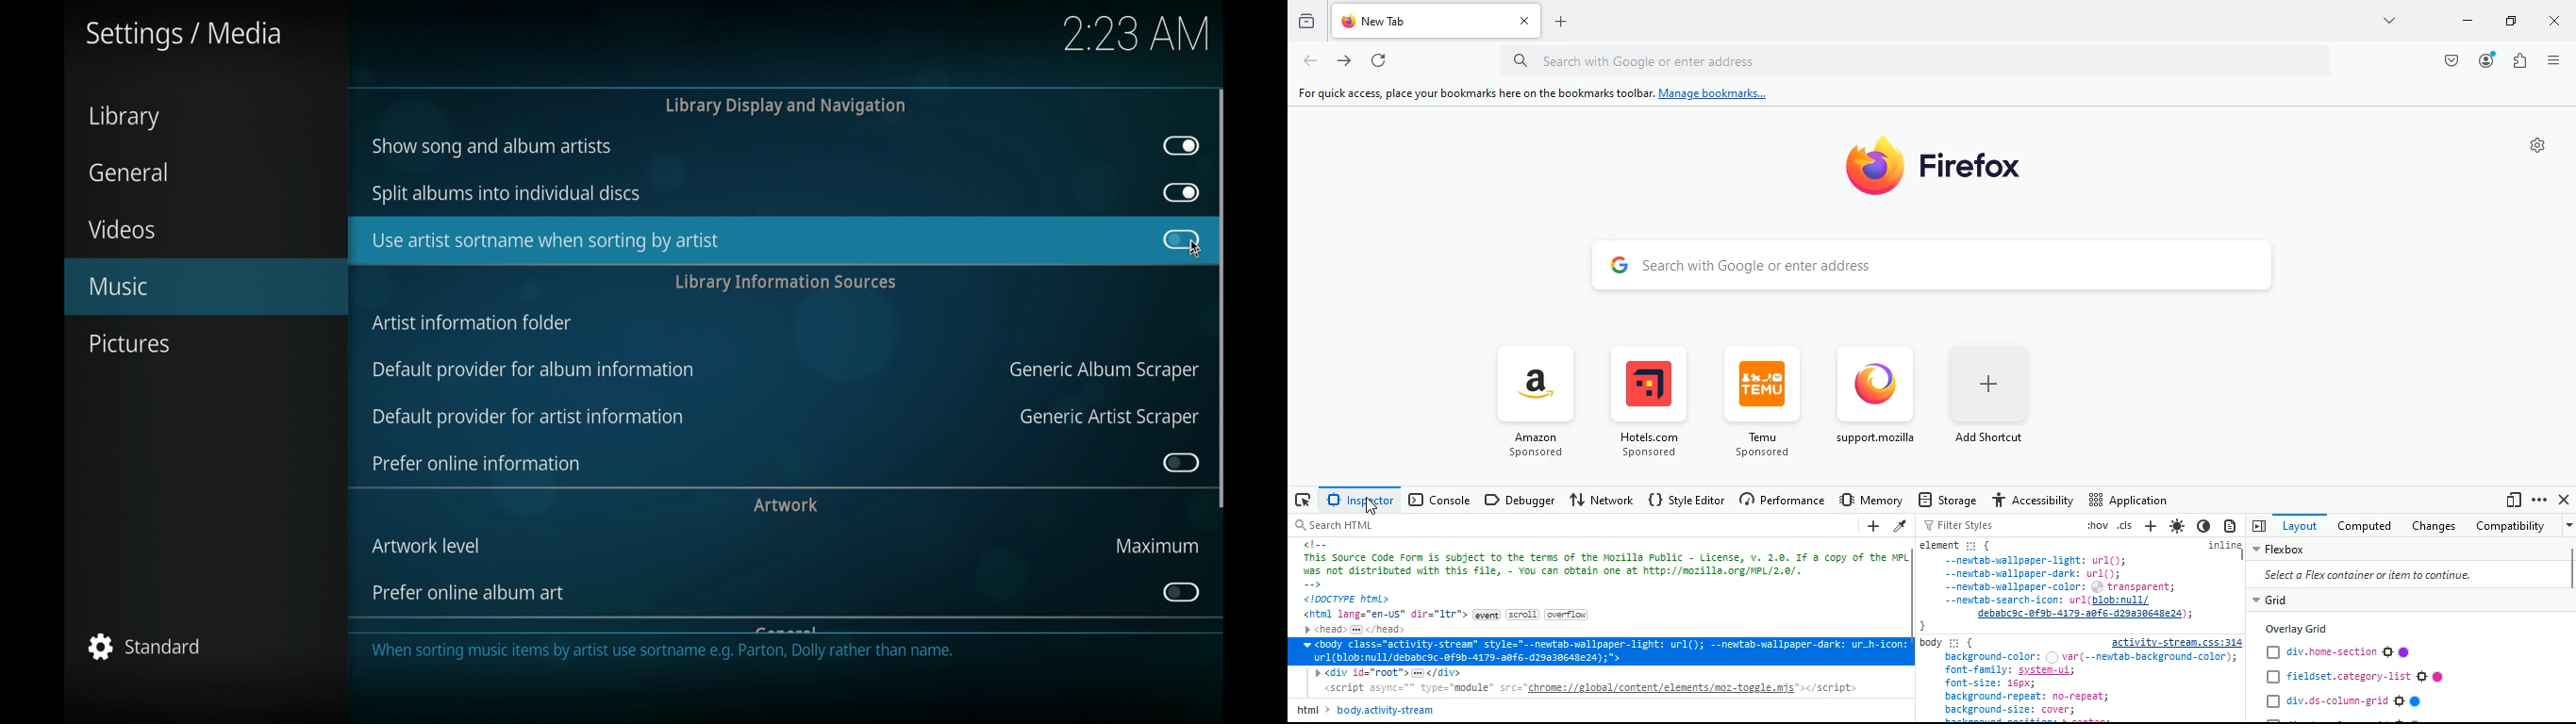 The image size is (2576, 728). What do you see at coordinates (2032, 498) in the screenshot?
I see `accessibility` at bounding box center [2032, 498].